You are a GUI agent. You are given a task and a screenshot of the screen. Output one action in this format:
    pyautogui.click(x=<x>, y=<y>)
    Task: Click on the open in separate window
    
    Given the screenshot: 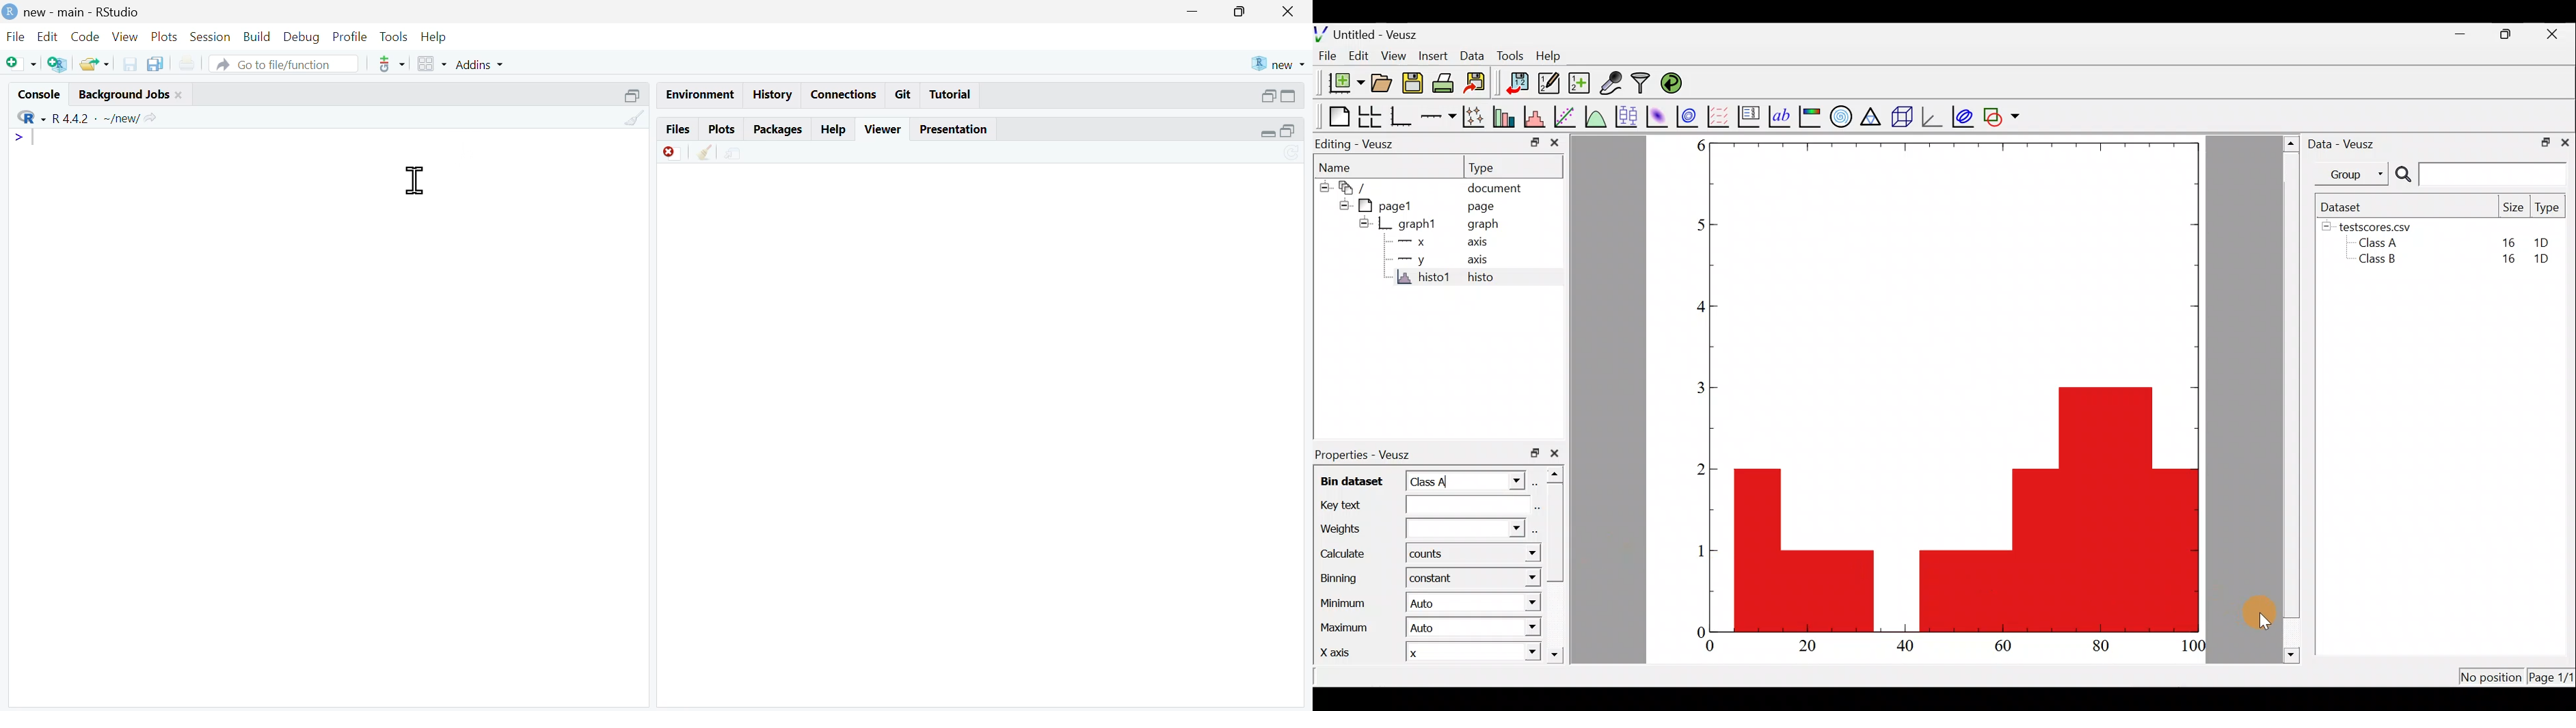 What is the action you would take?
    pyautogui.click(x=1287, y=131)
    